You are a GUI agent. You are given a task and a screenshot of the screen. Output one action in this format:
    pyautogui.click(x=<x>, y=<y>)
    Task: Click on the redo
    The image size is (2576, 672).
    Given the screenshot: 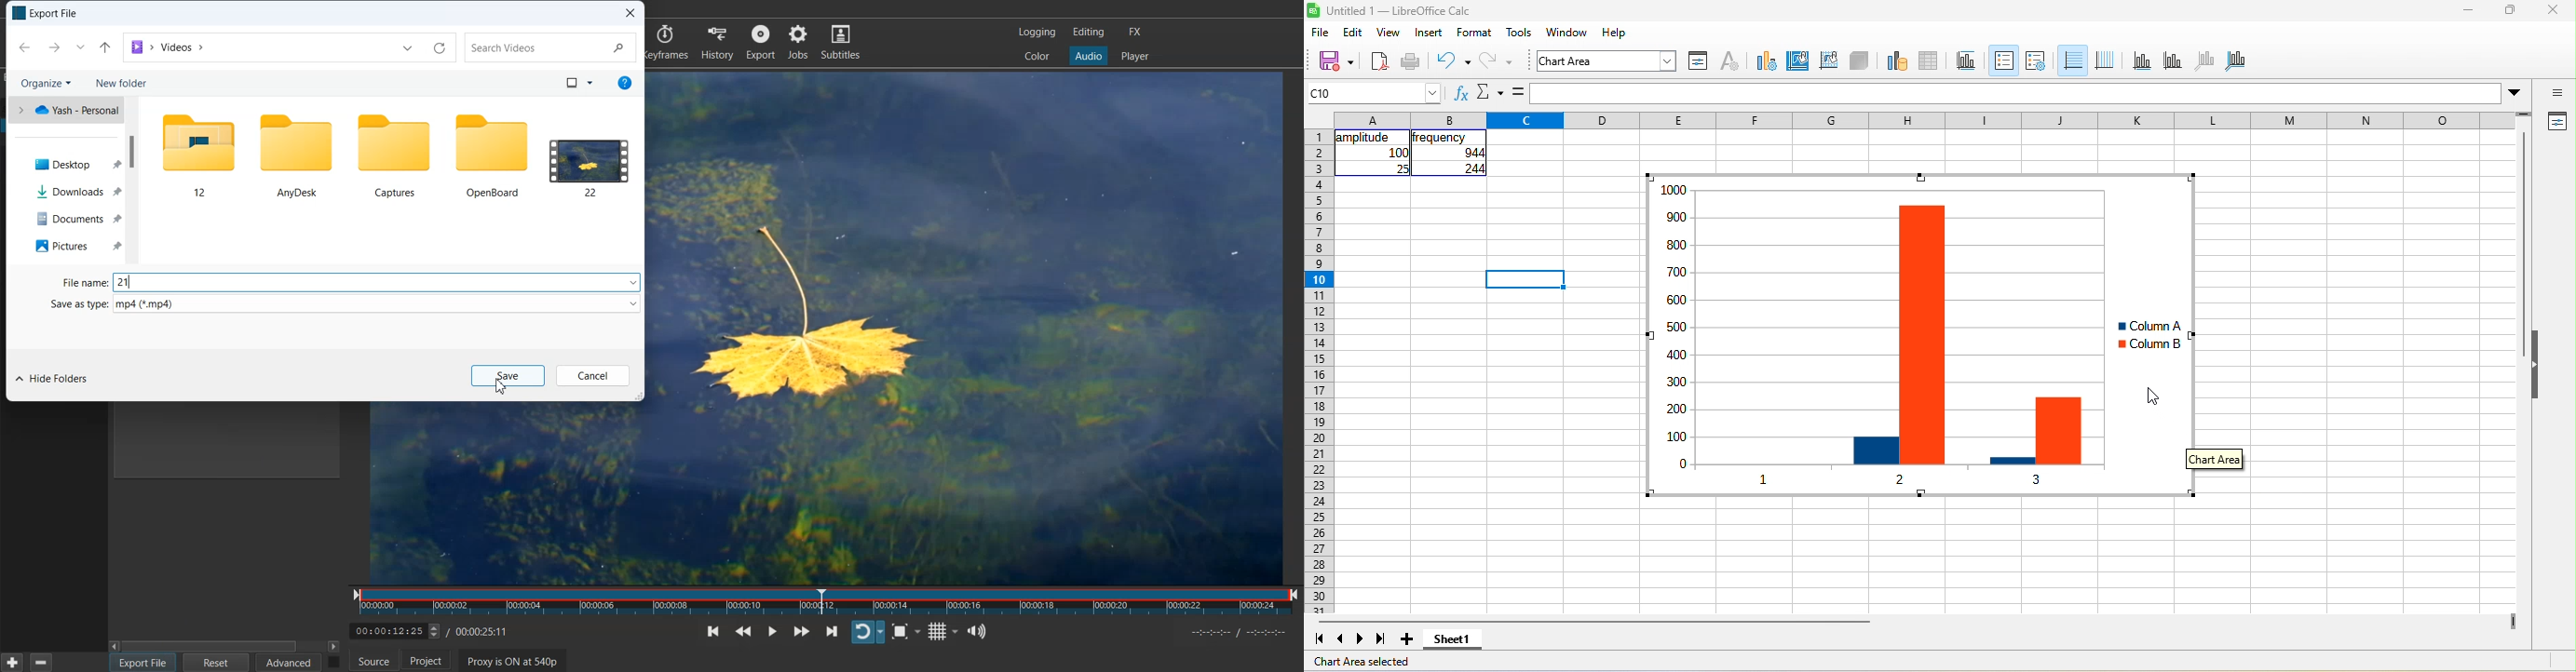 What is the action you would take?
    pyautogui.click(x=1497, y=62)
    